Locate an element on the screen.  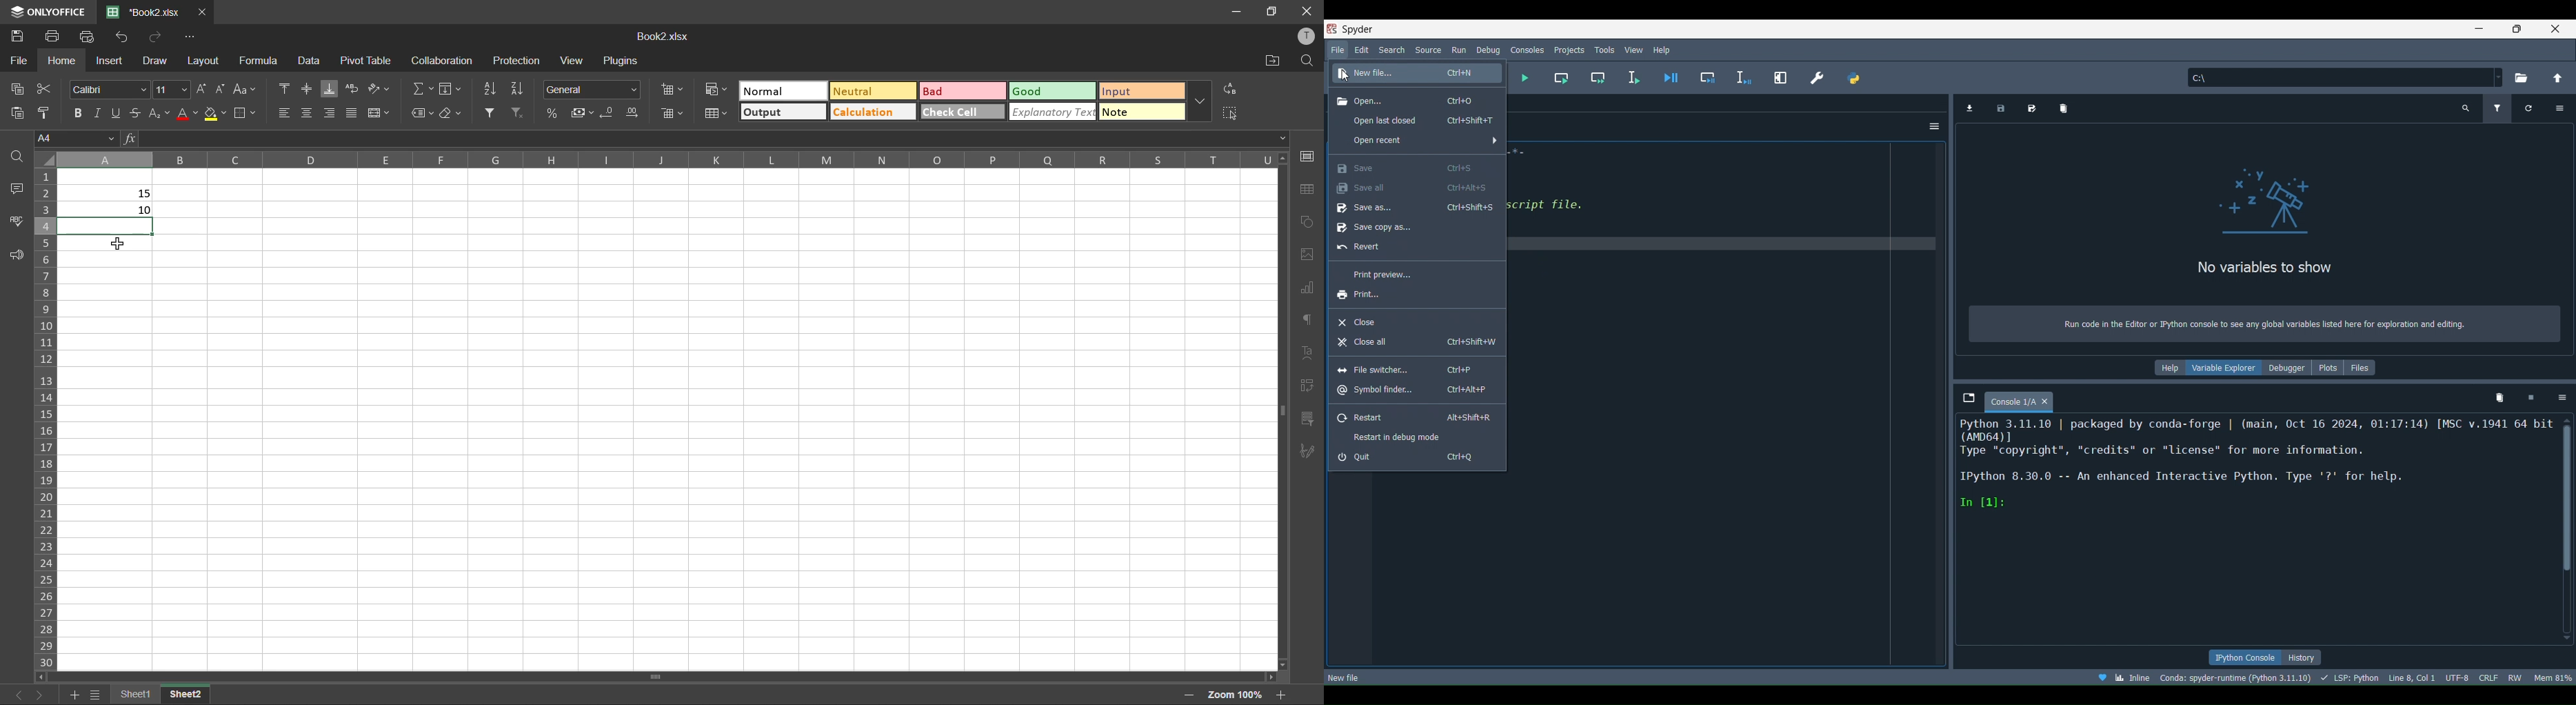
Debug cell is located at coordinates (1701, 78).